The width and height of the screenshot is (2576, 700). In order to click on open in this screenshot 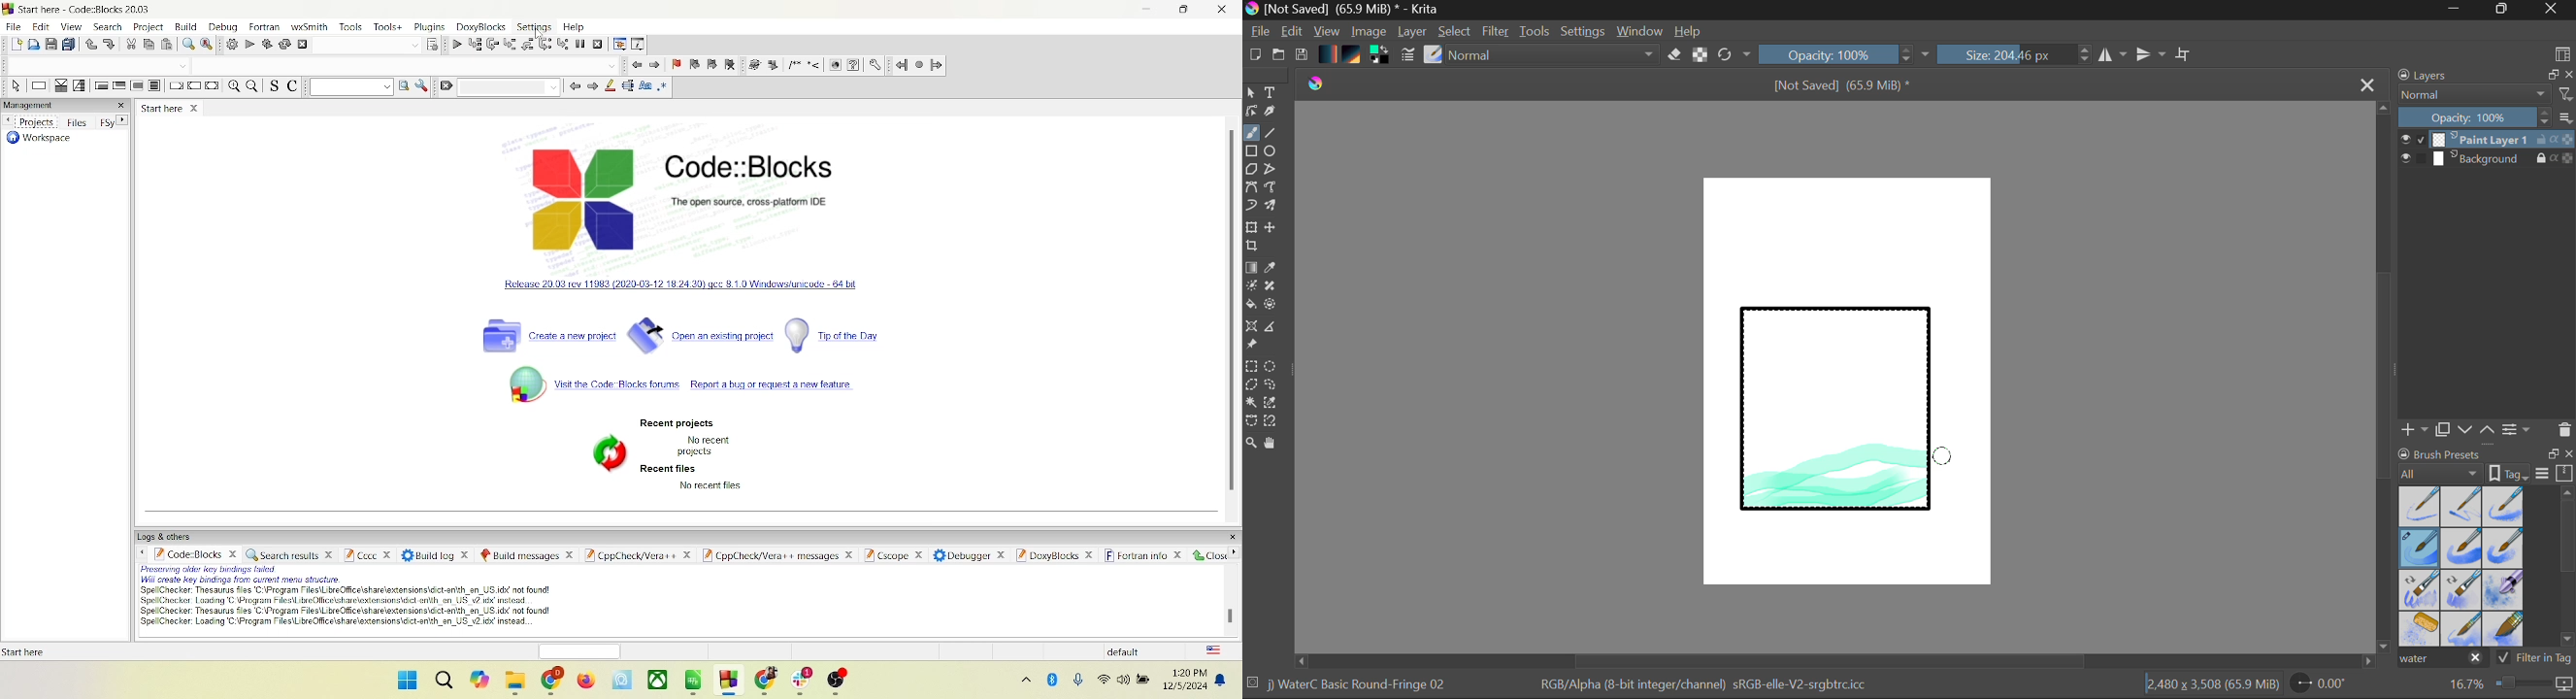, I will do `click(34, 44)`.